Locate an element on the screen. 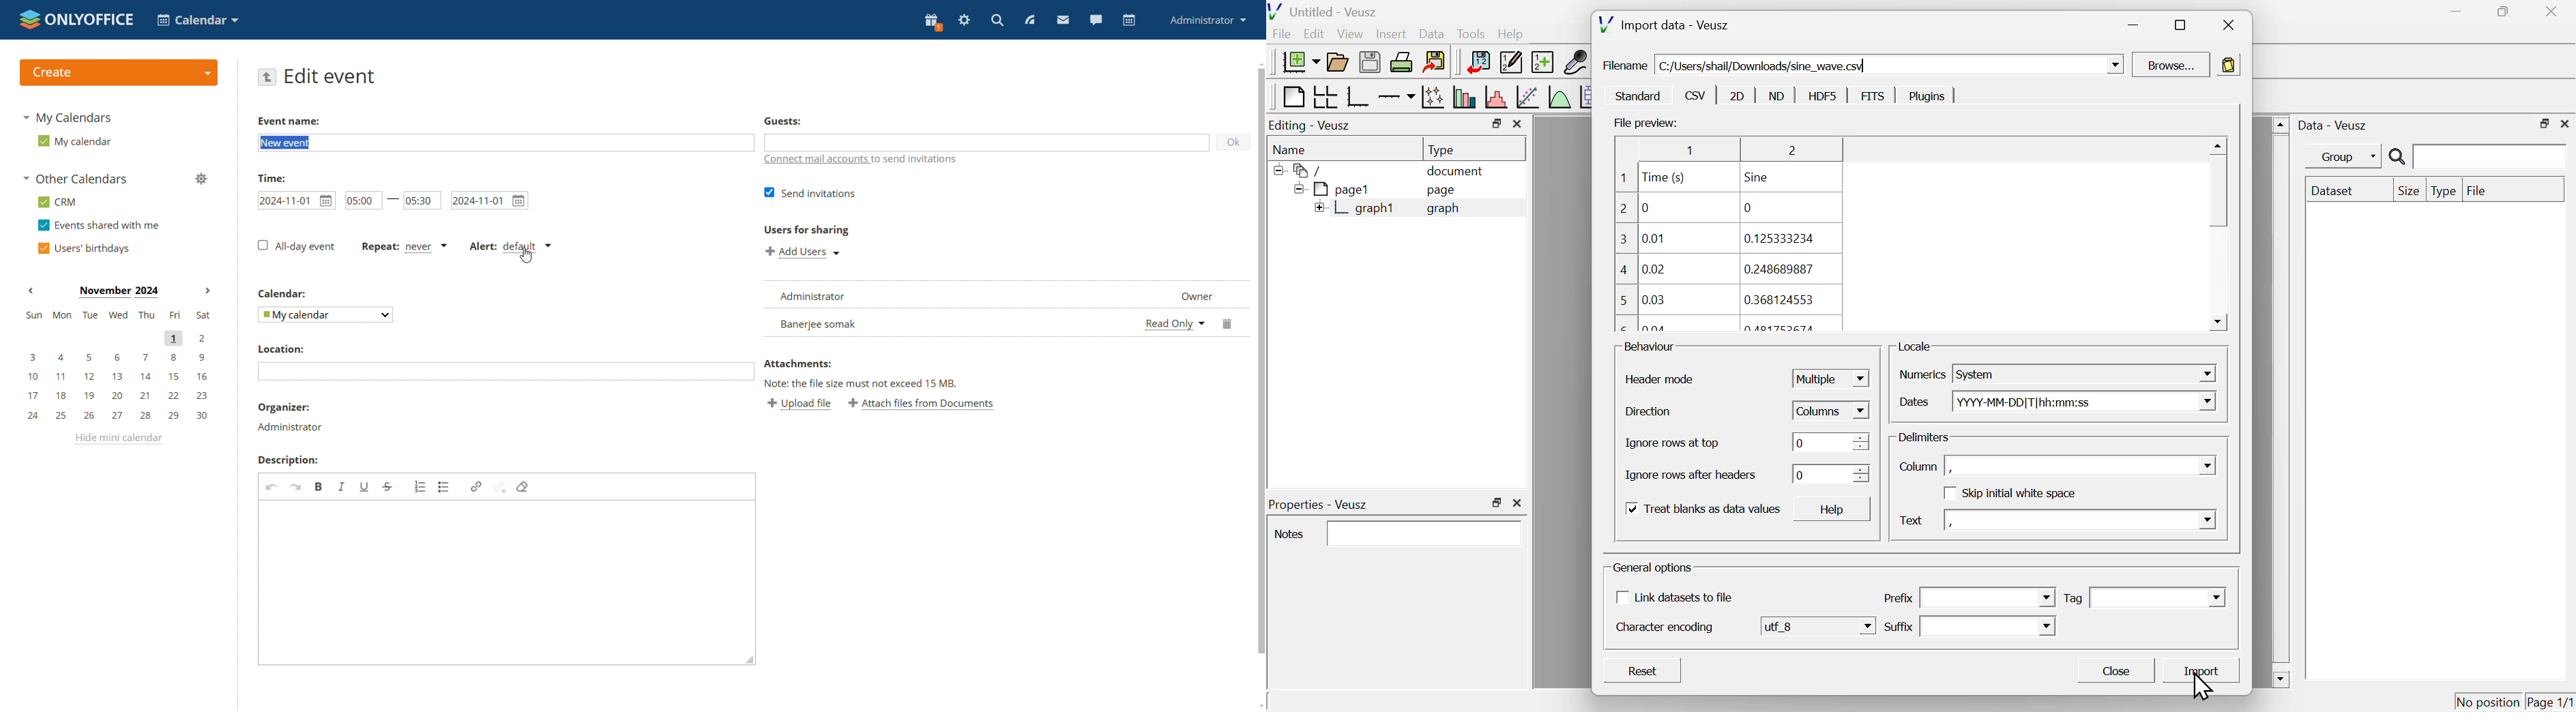 Image resolution: width=2576 pixels, height=728 pixels. maximize is located at coordinates (2178, 24).